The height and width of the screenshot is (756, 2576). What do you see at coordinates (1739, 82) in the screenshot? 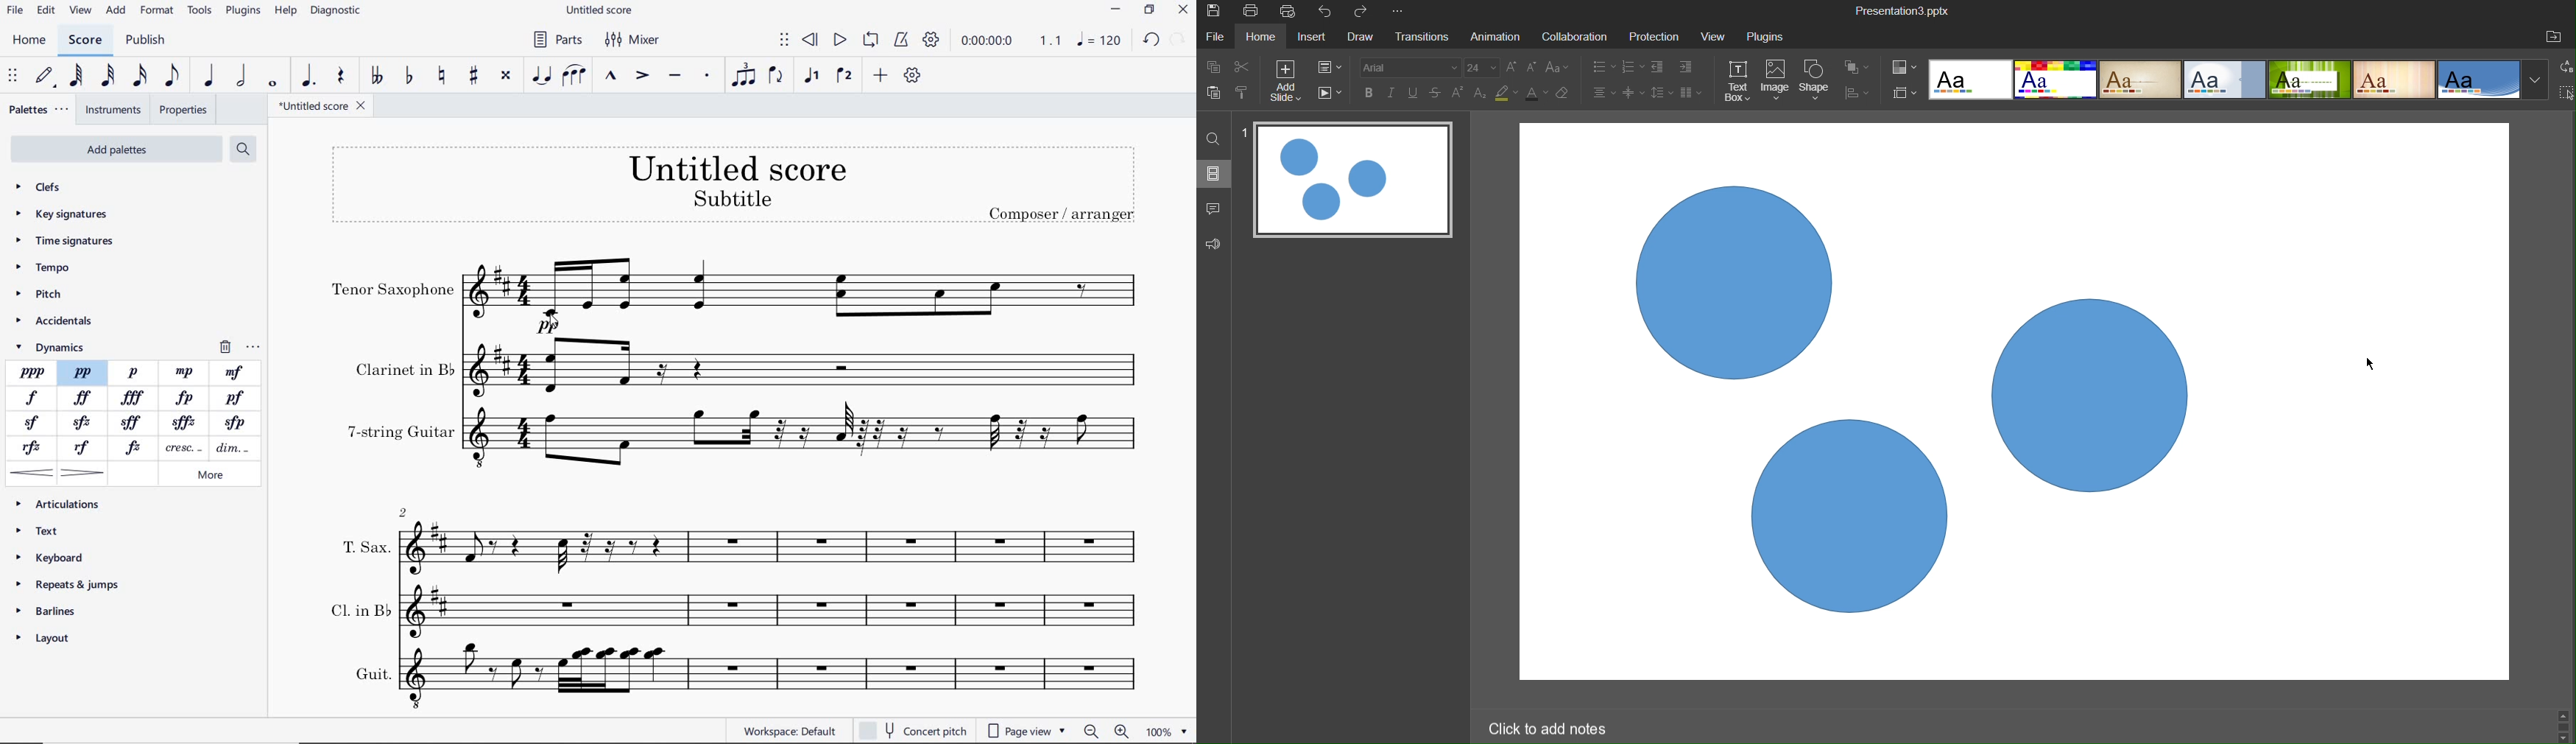
I see `Text Box` at bounding box center [1739, 82].